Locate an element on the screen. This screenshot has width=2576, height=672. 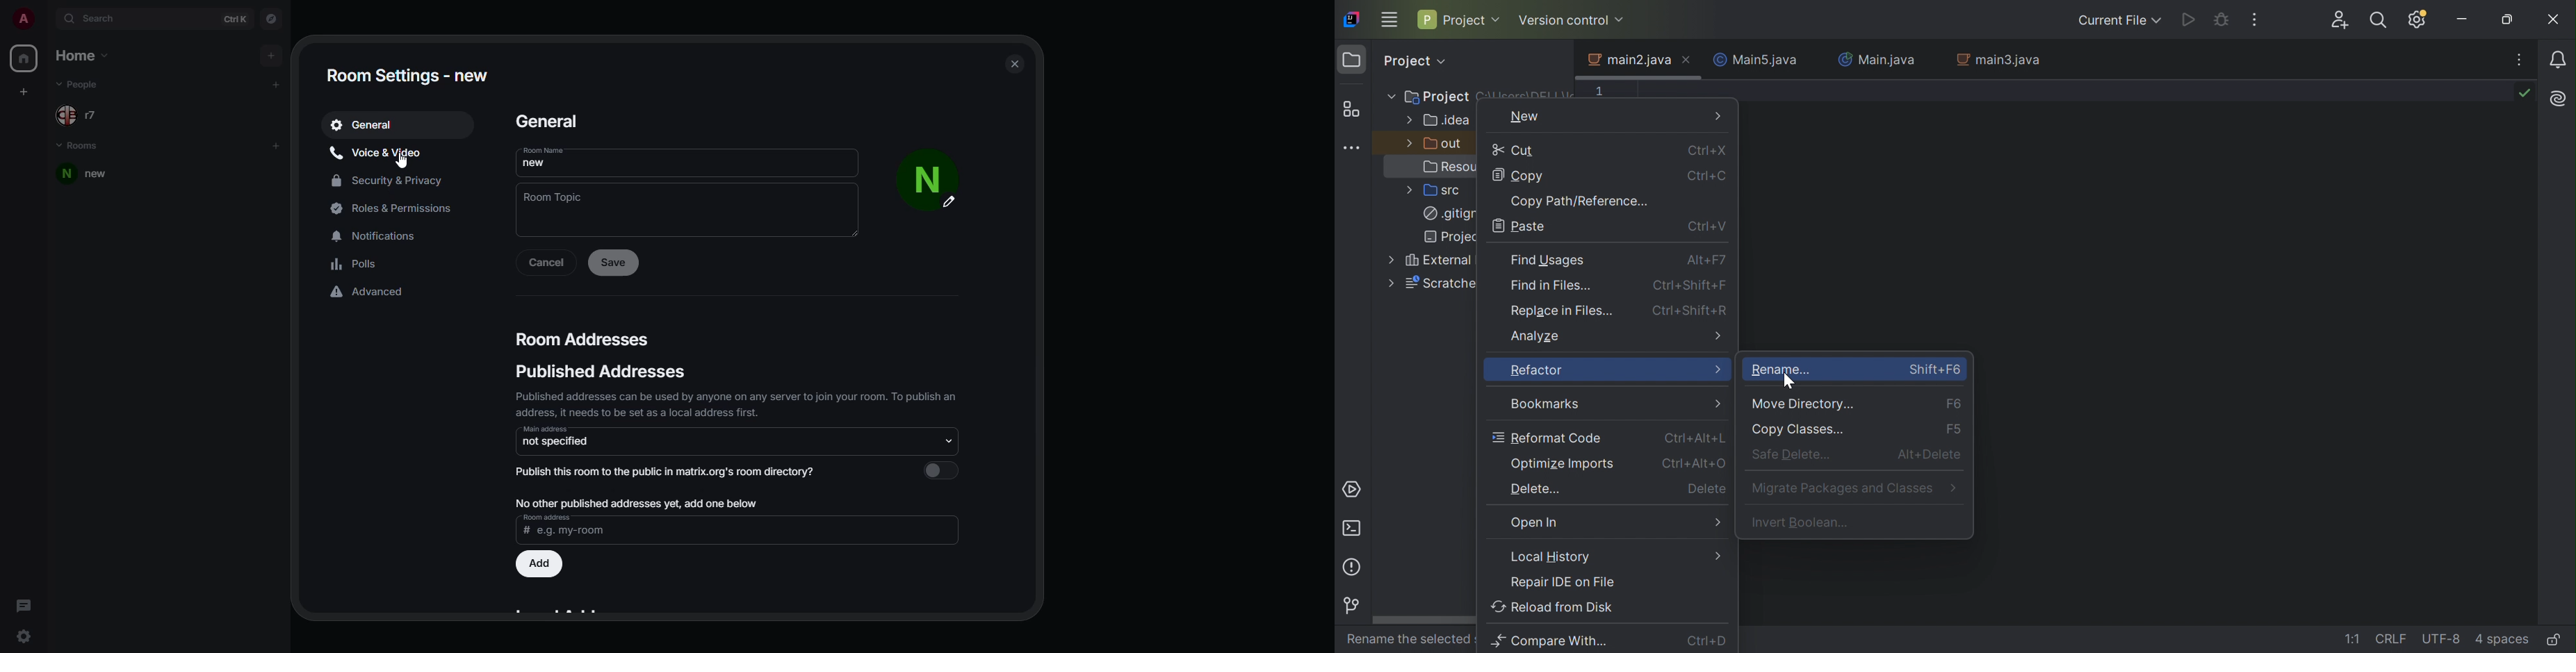
save is located at coordinates (615, 263).